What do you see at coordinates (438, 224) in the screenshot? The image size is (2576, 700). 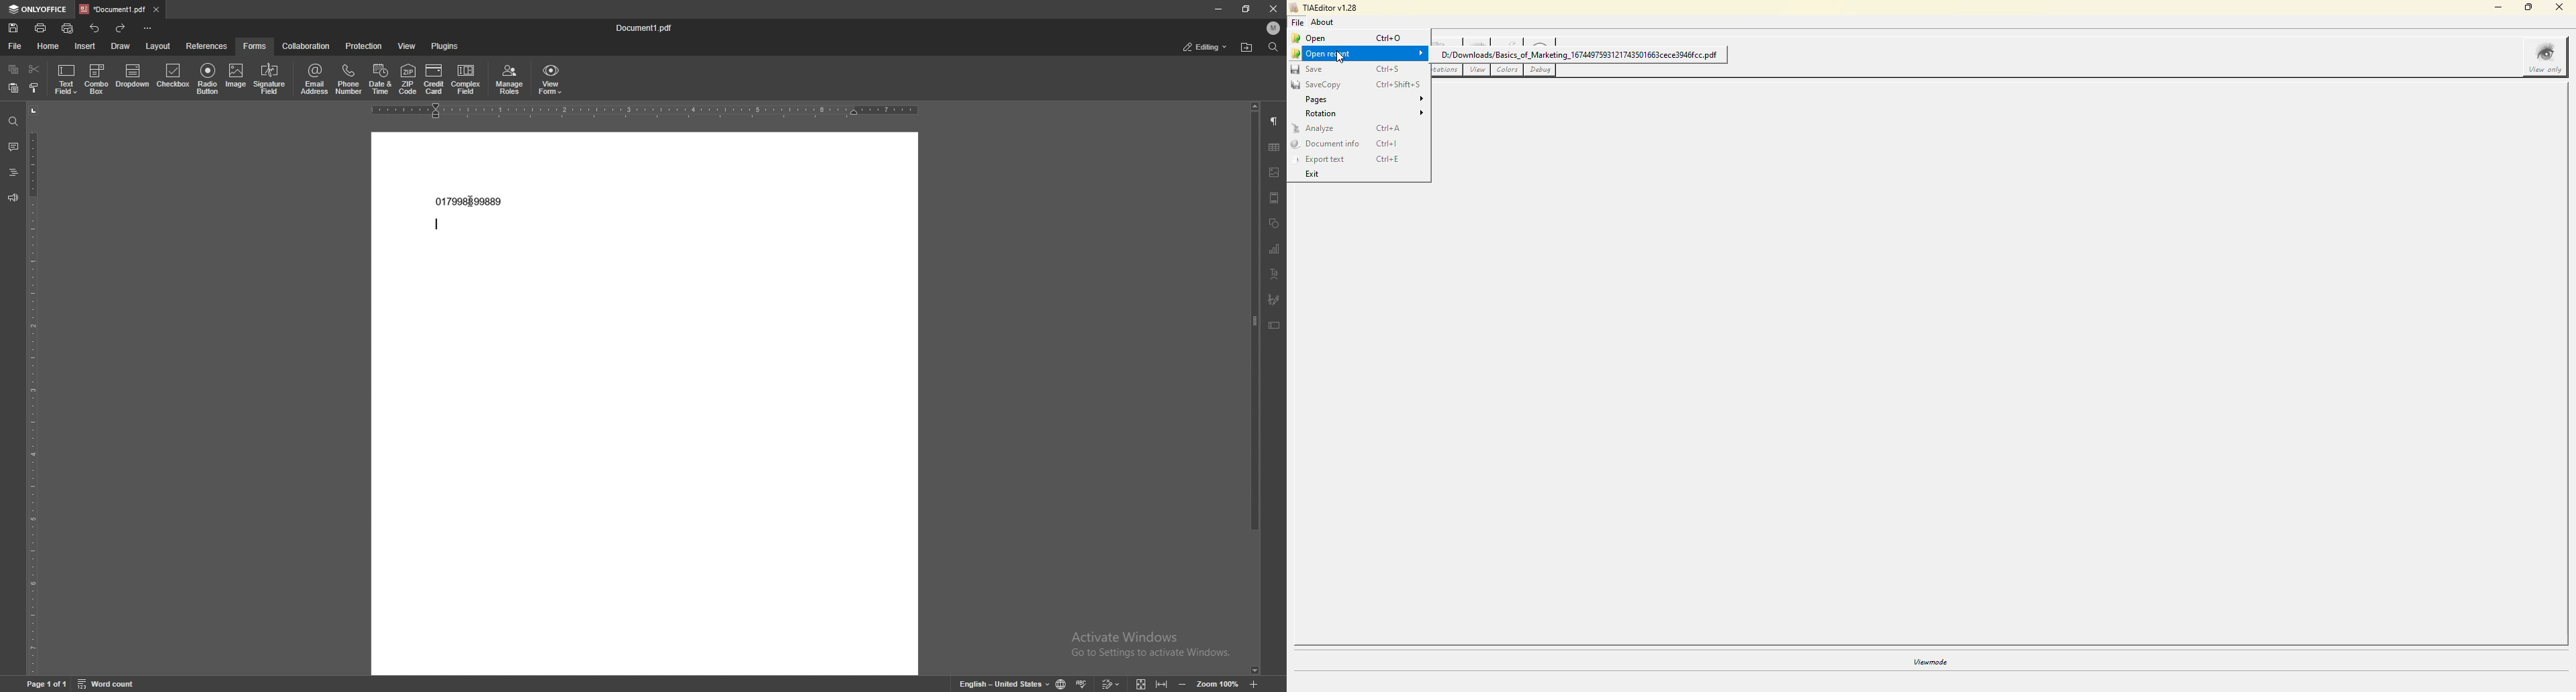 I see `Typing start` at bounding box center [438, 224].